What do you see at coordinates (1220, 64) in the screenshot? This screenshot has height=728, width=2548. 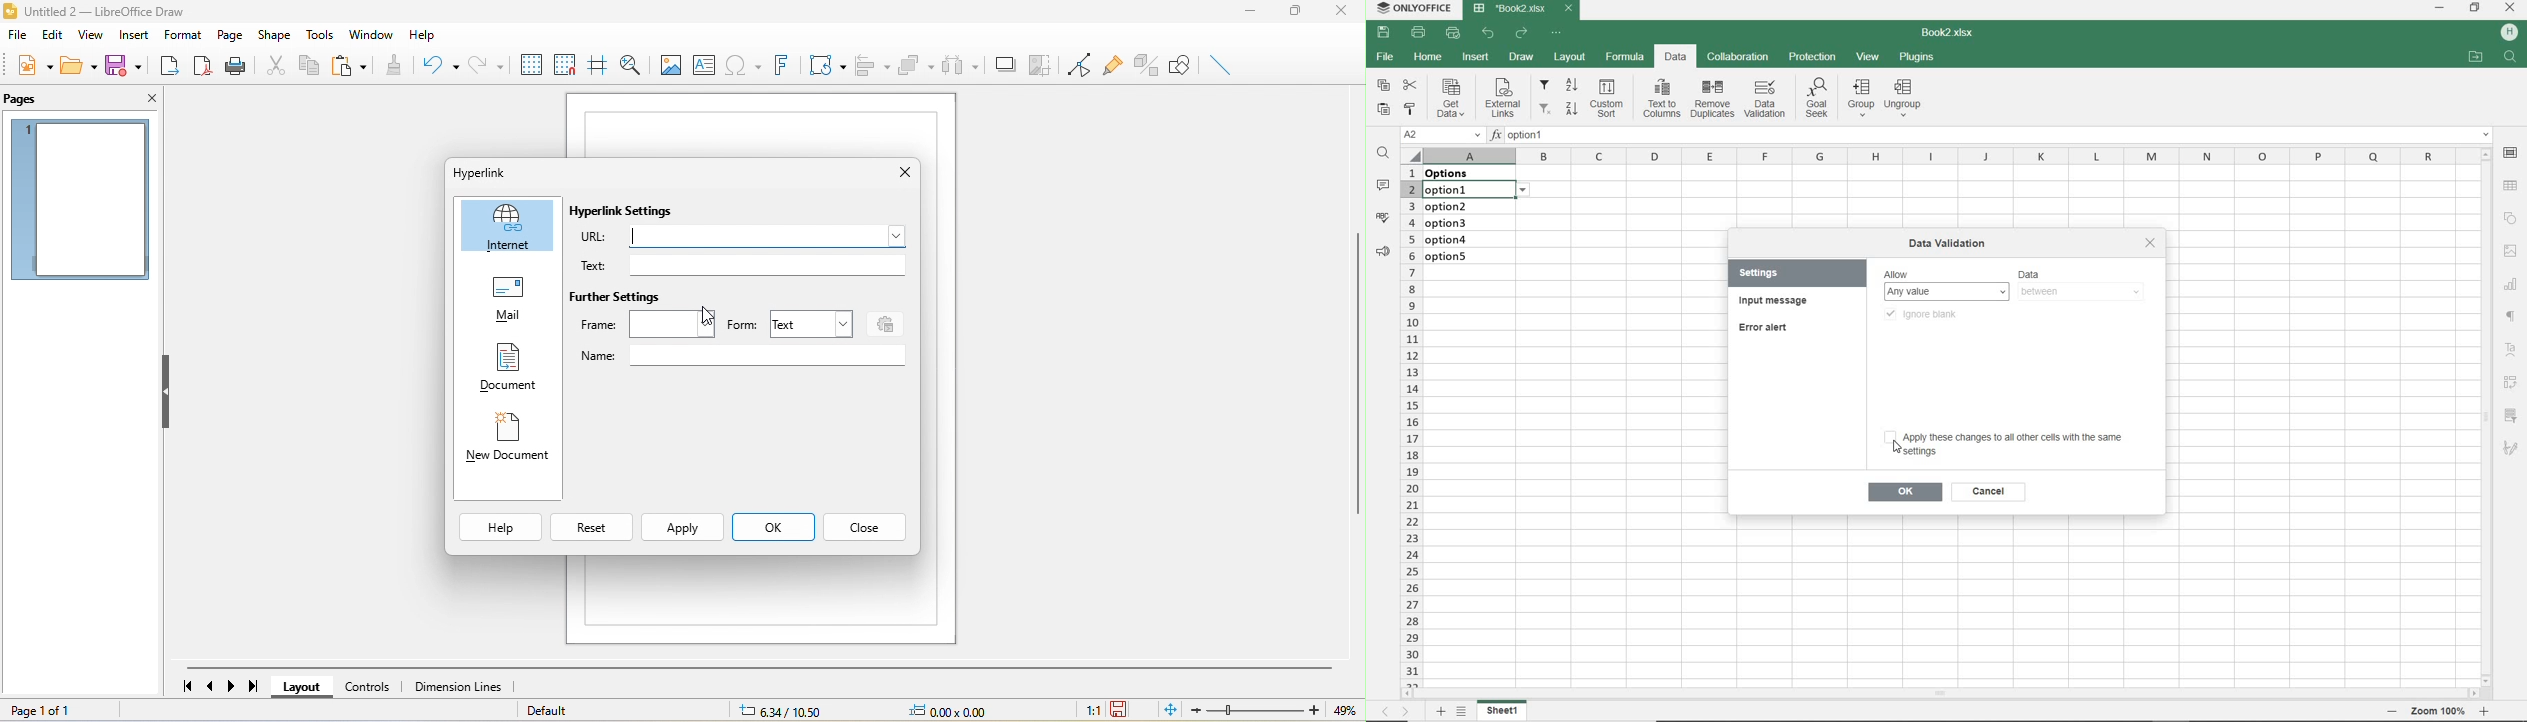 I see `insert line` at bounding box center [1220, 64].